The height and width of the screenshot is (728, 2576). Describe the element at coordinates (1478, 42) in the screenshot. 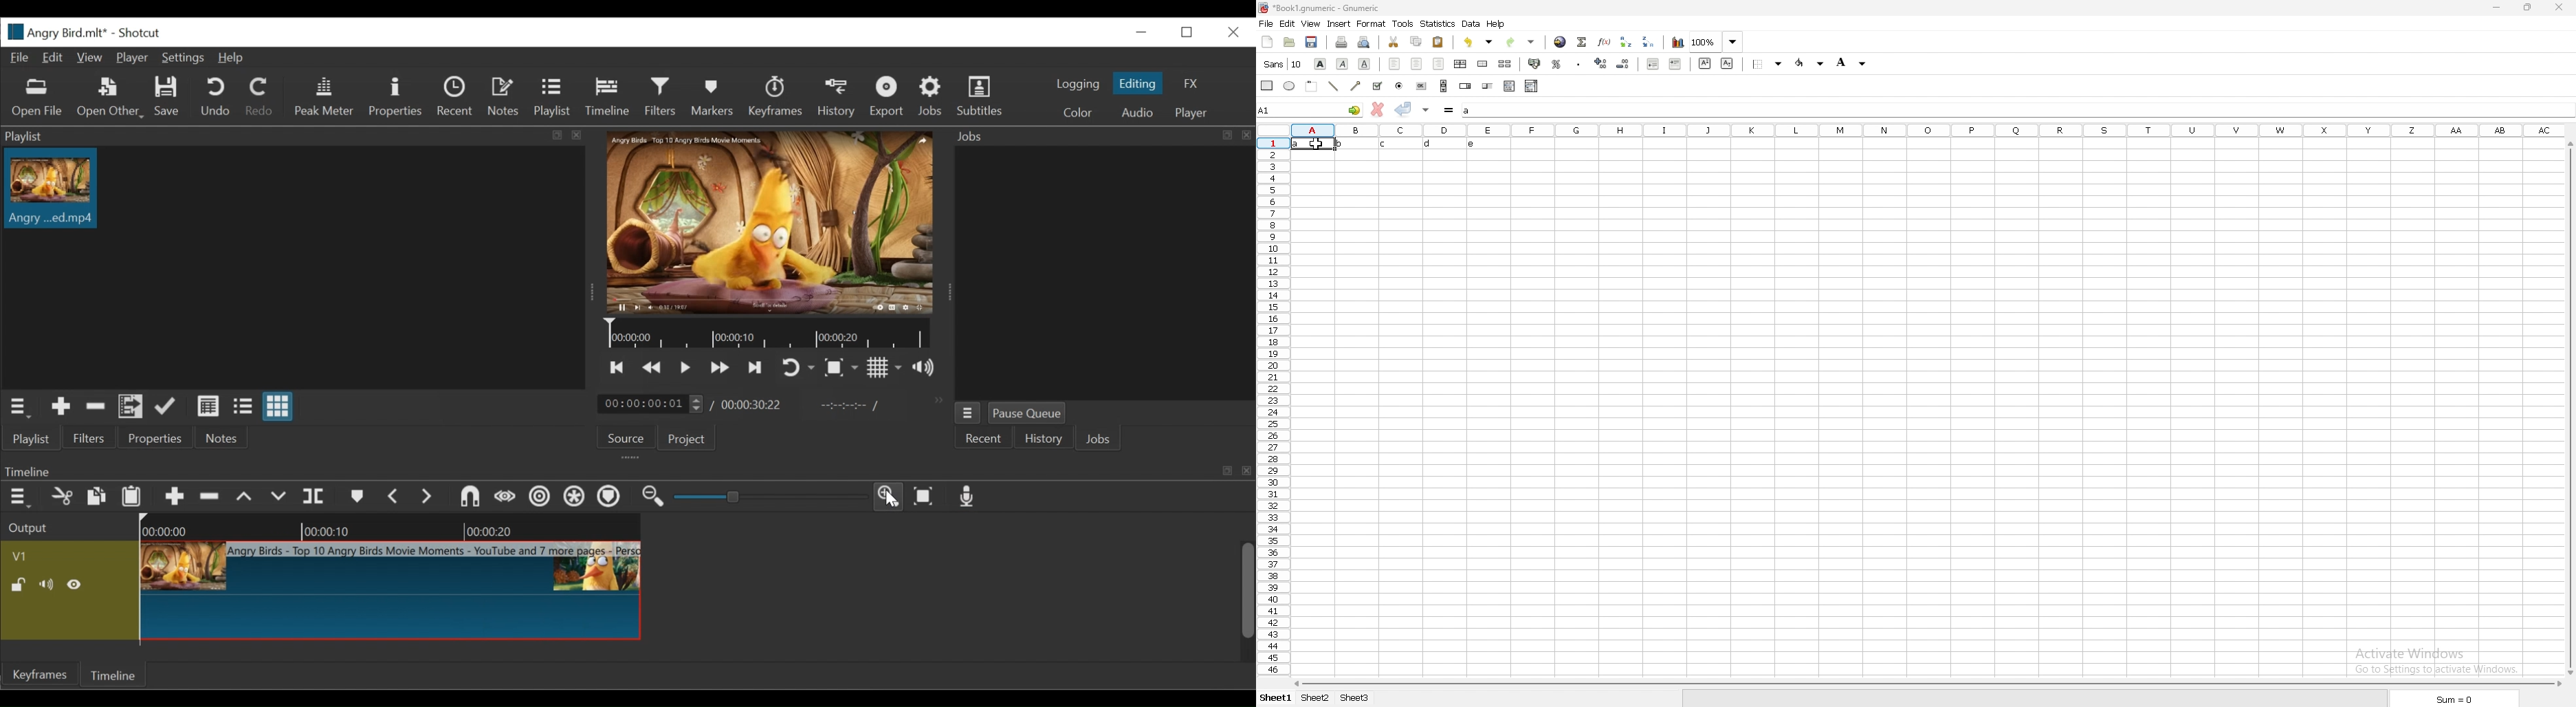

I see `undo` at that location.